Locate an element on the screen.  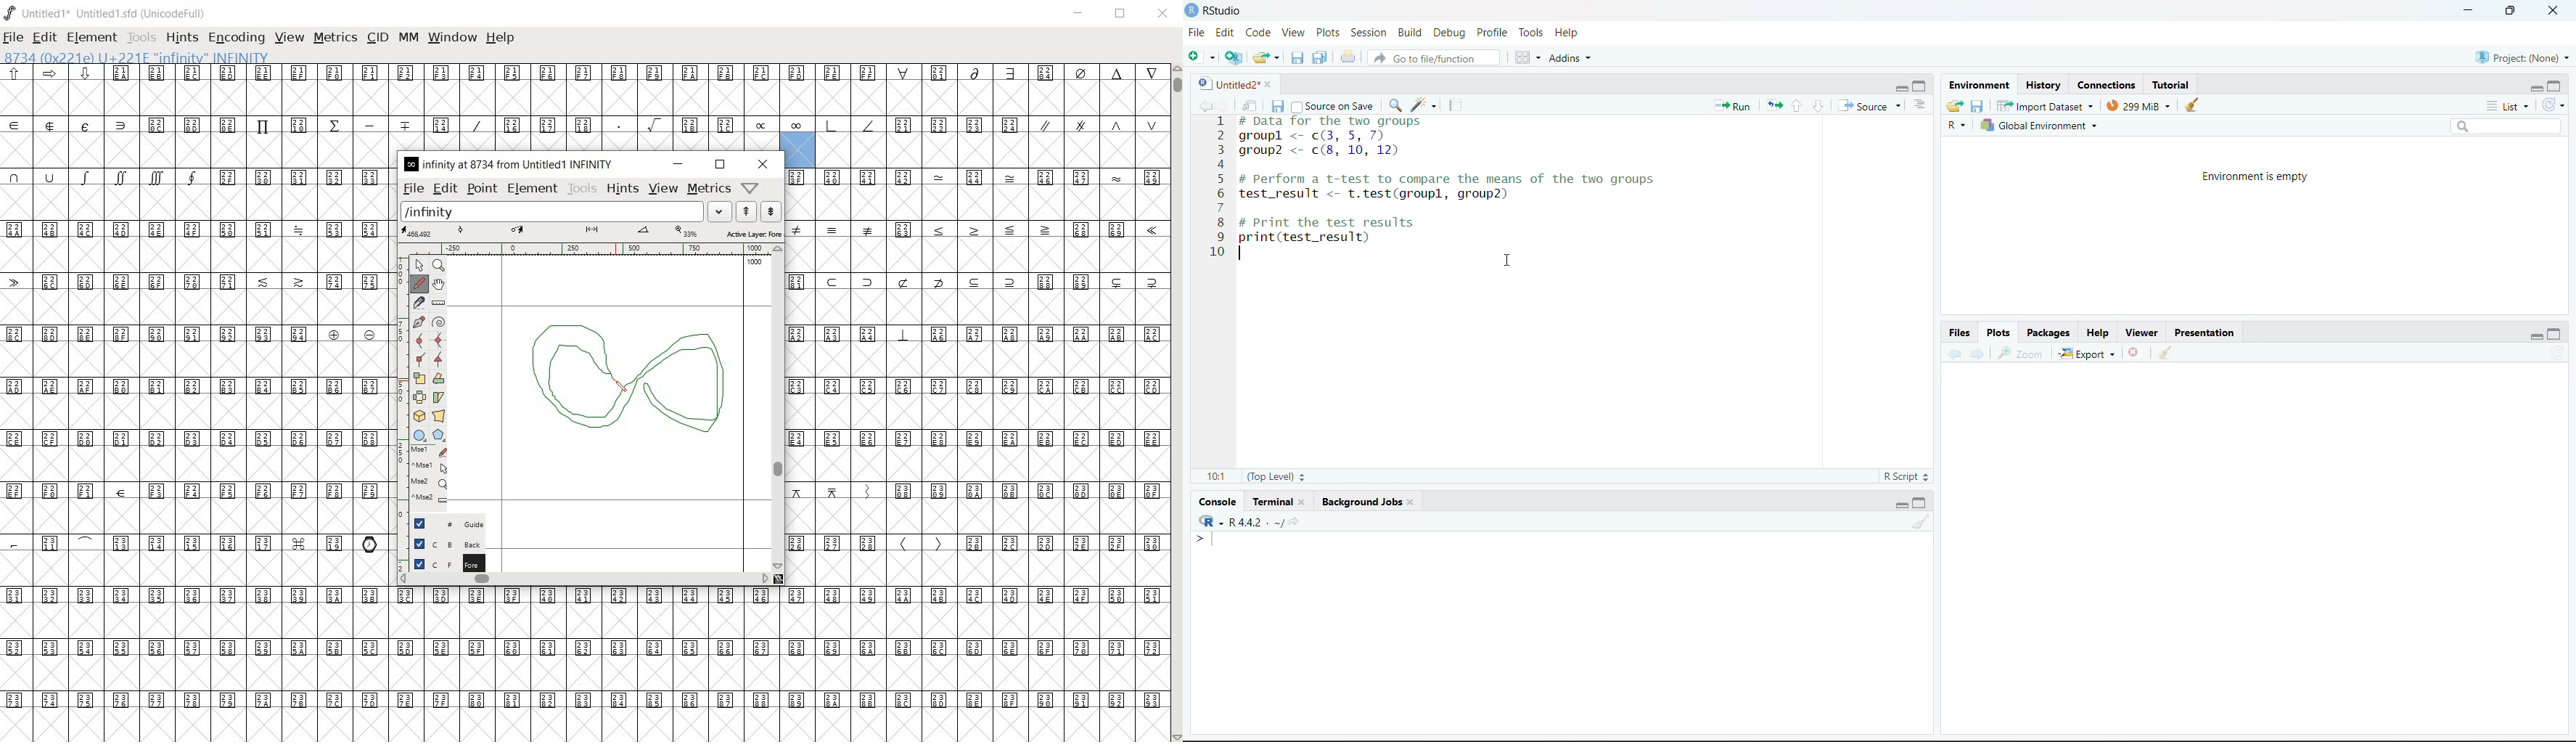
Unicode code points is located at coordinates (197, 386).